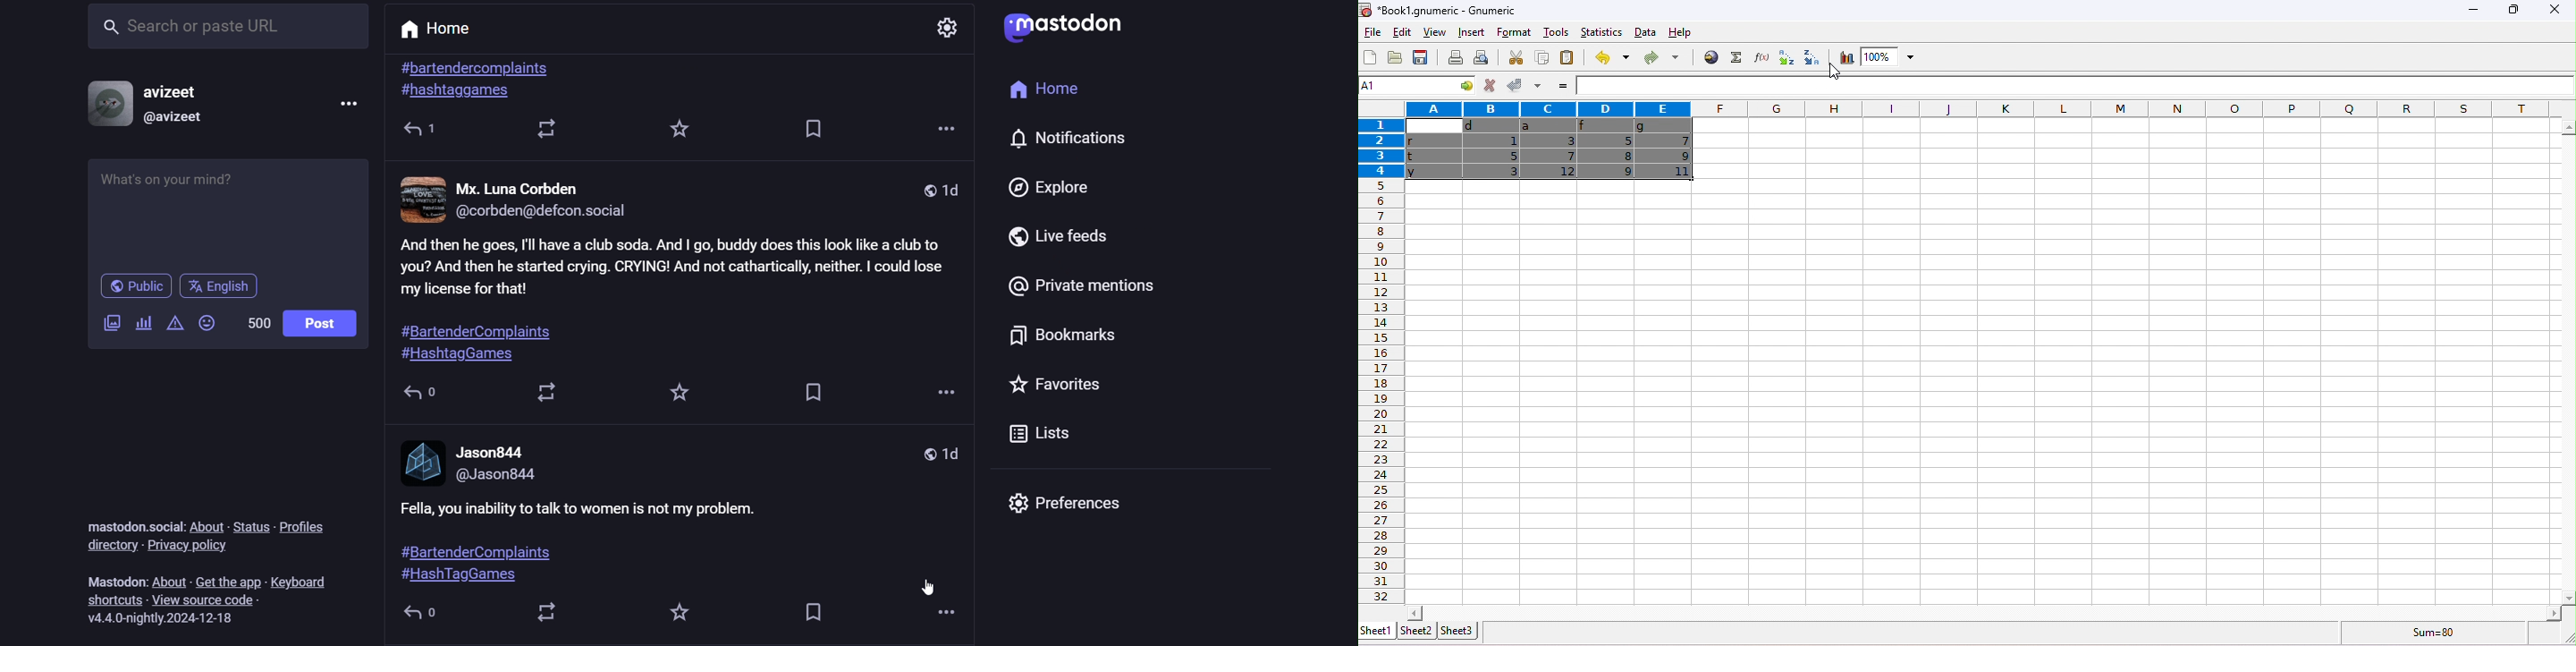  What do you see at coordinates (1405, 86) in the screenshot?
I see `4R*5C` at bounding box center [1405, 86].